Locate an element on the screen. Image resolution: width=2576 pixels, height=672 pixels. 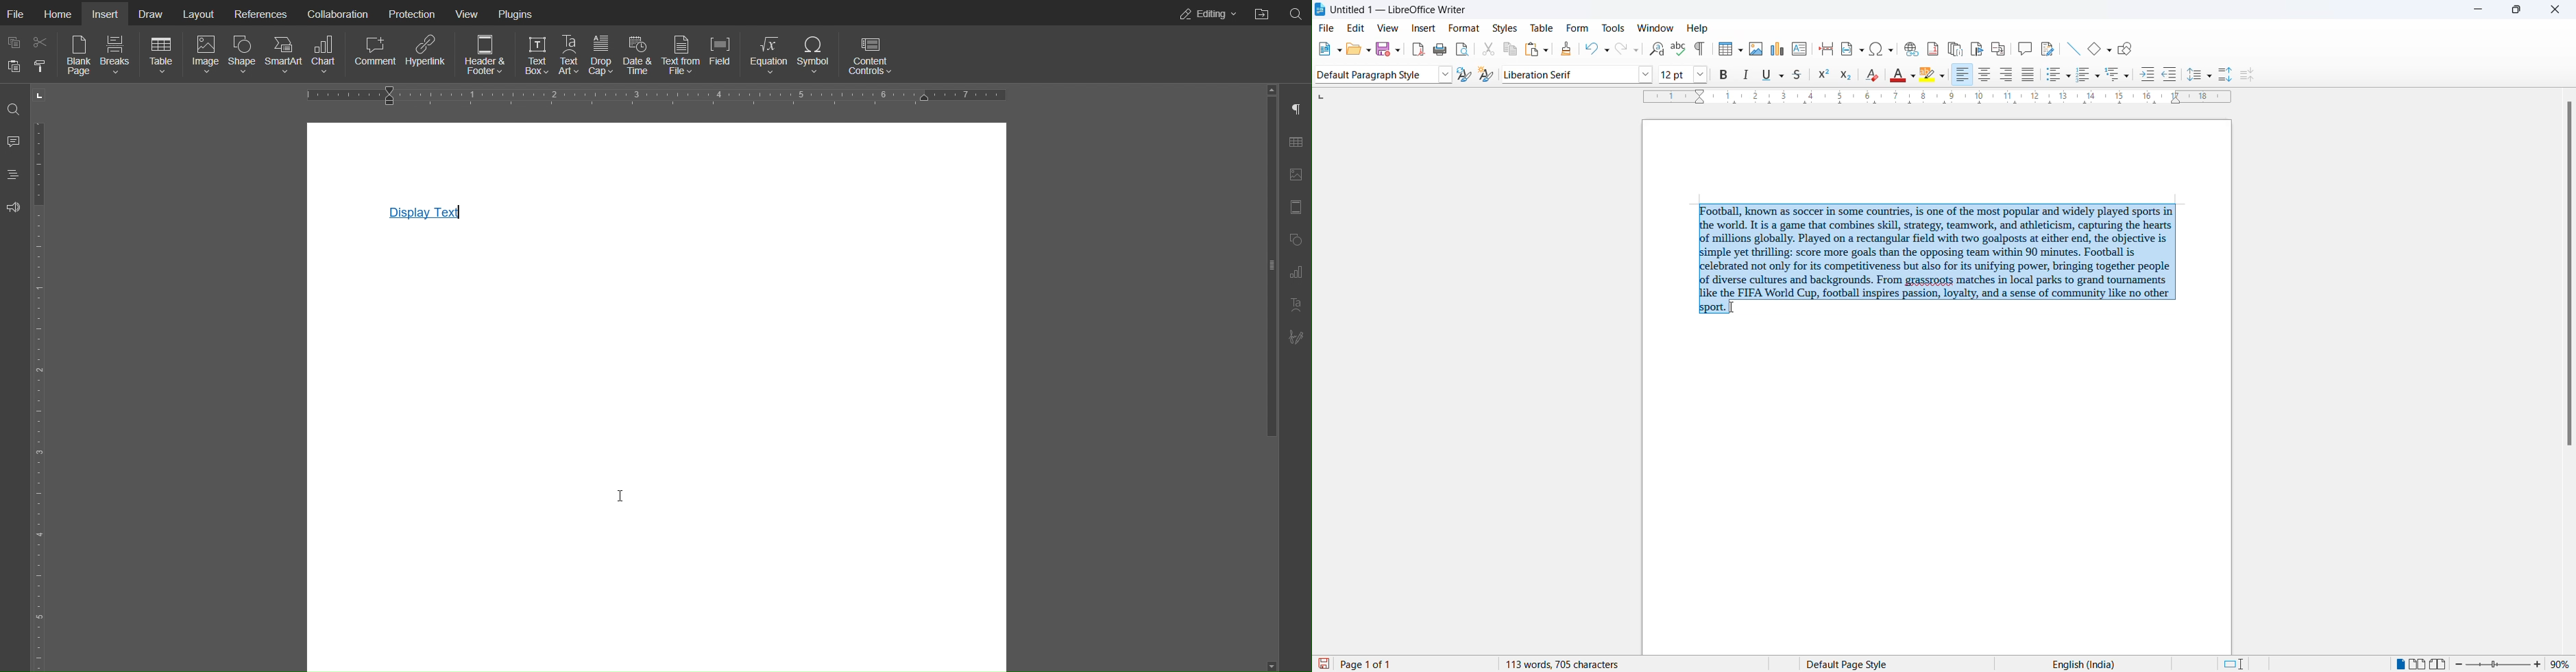
Comment is located at coordinates (13, 141).